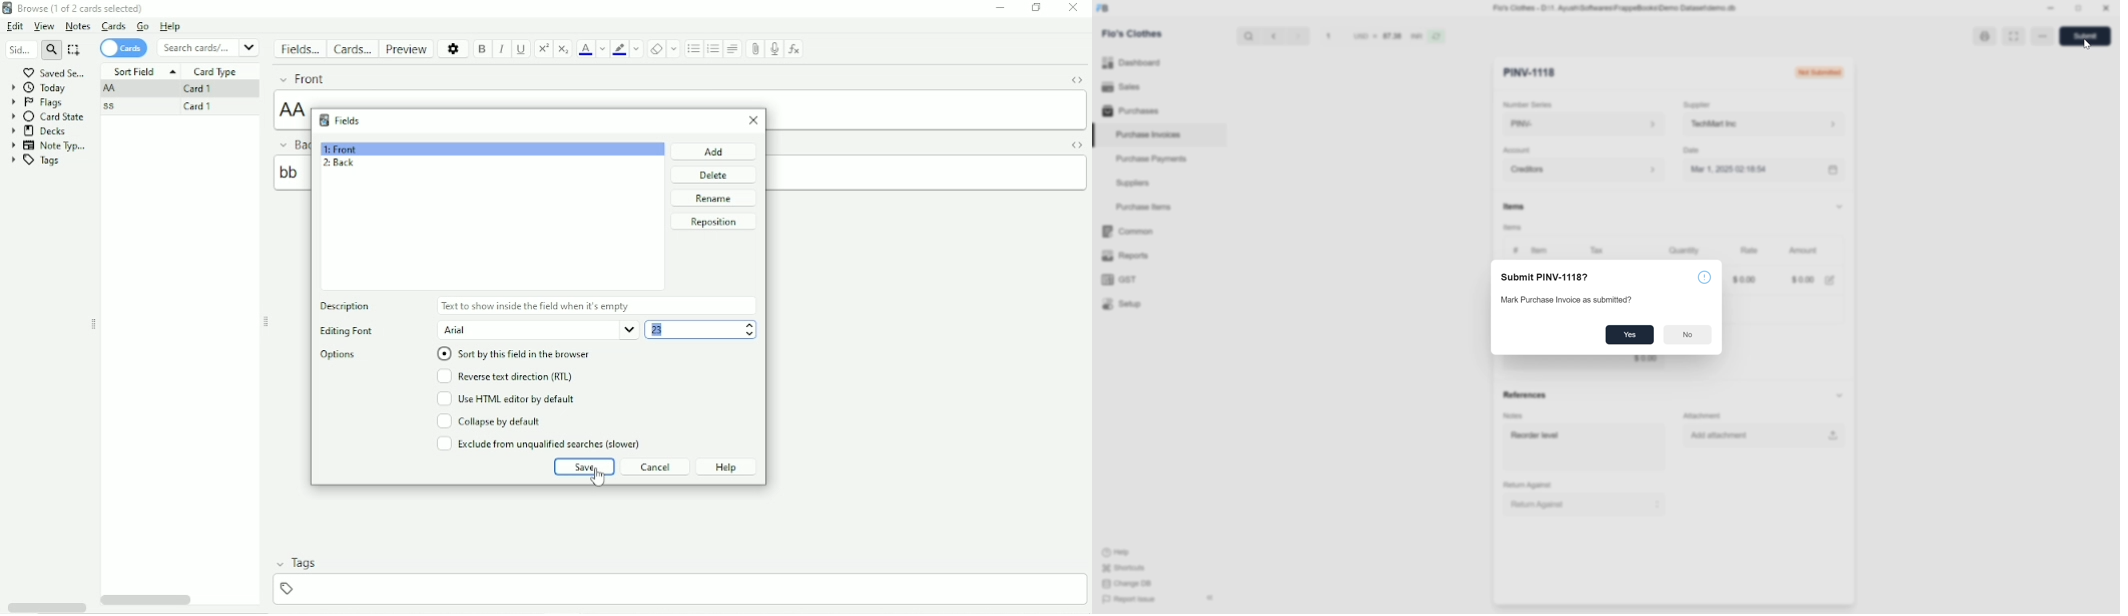 This screenshot has height=616, width=2128. I want to click on No, so click(1688, 334).